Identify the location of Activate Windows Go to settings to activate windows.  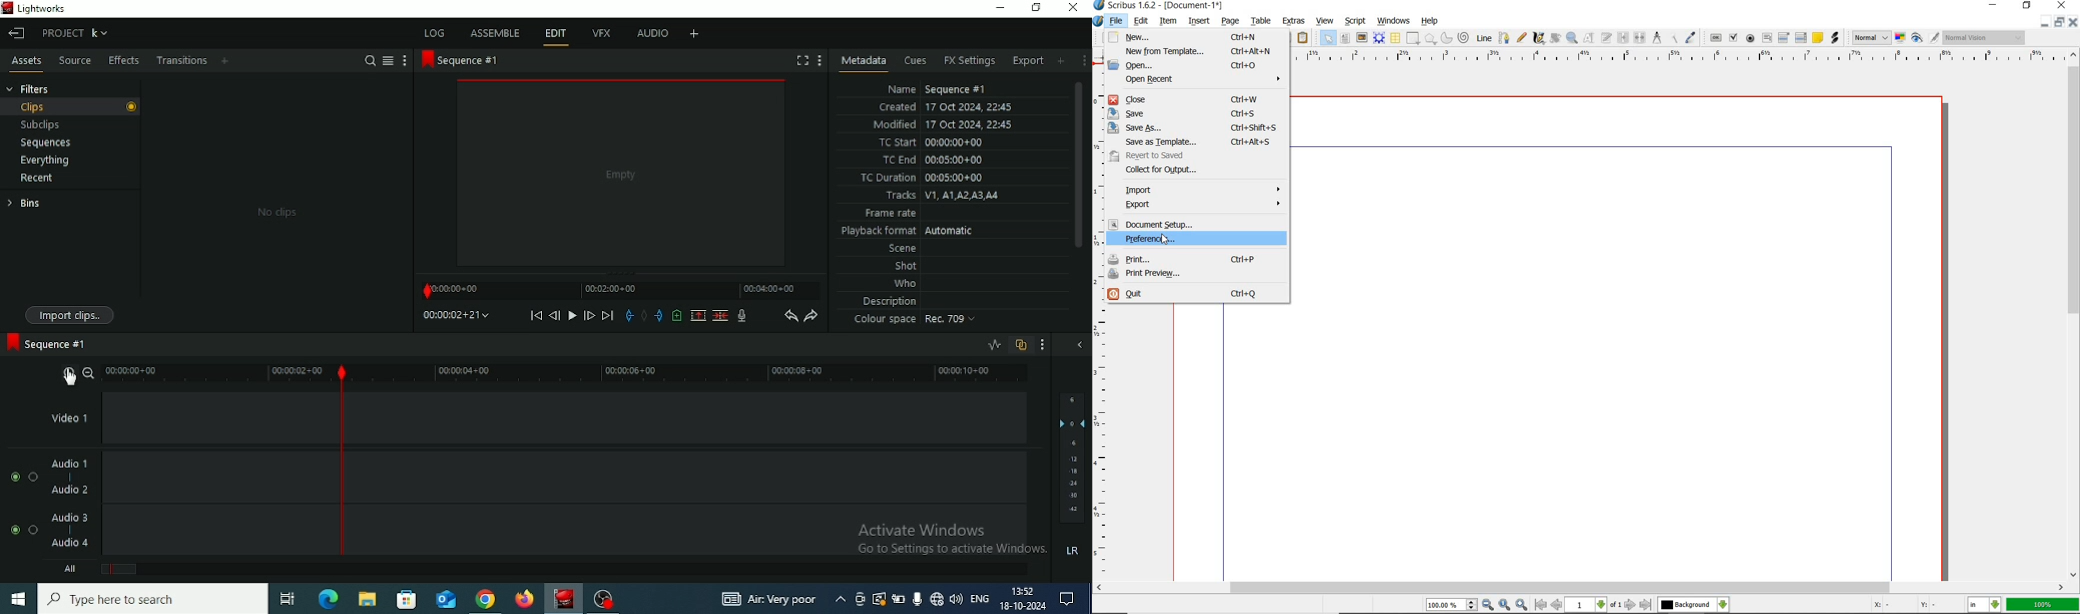
(949, 534).